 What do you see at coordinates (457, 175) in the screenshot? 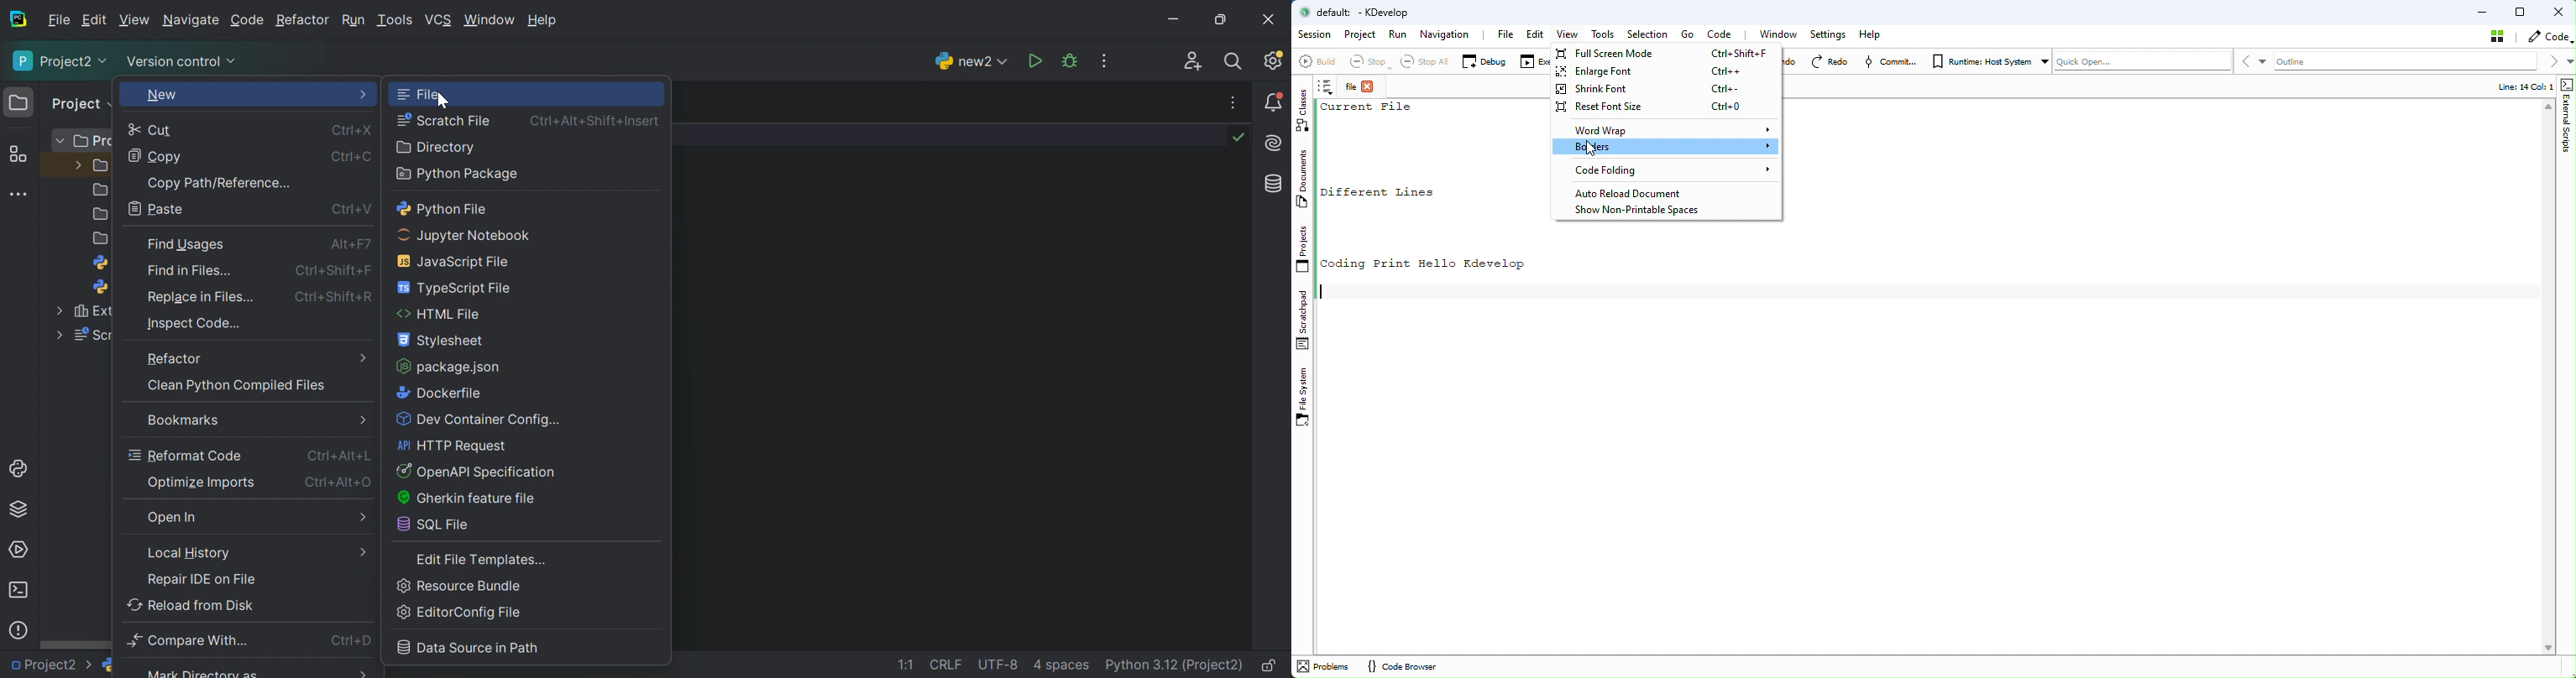
I see `Python pachage` at bounding box center [457, 175].